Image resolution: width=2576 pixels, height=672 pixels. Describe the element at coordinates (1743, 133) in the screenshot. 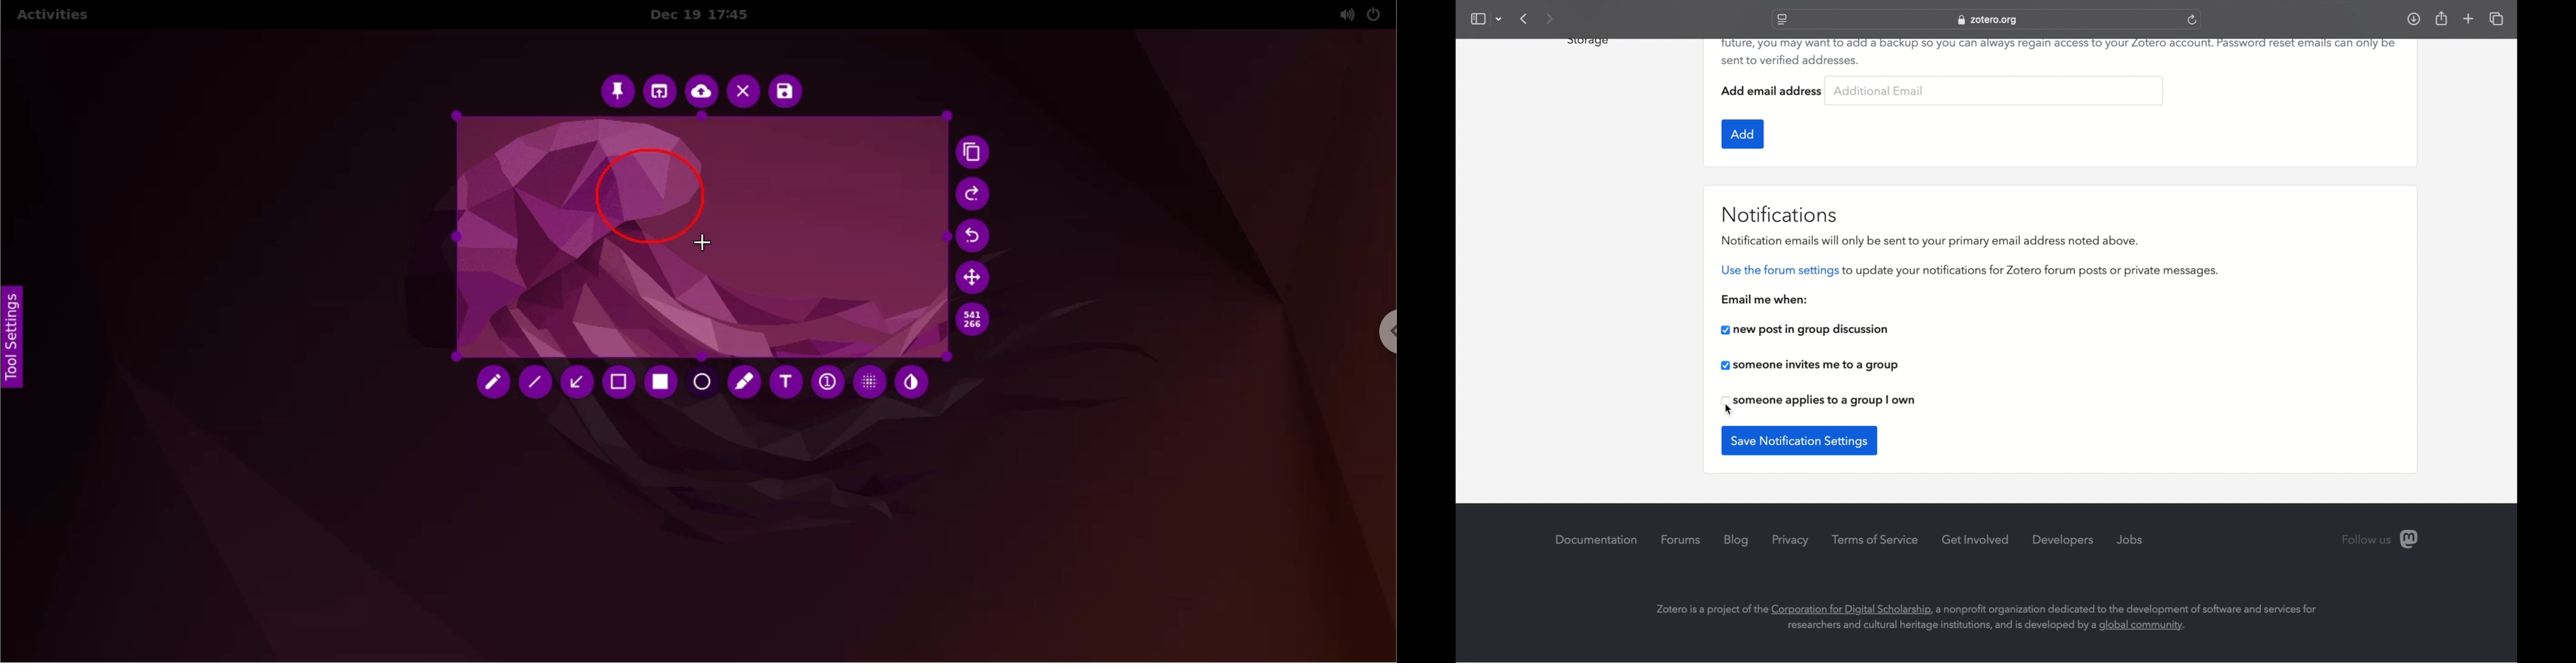

I see `add` at that location.